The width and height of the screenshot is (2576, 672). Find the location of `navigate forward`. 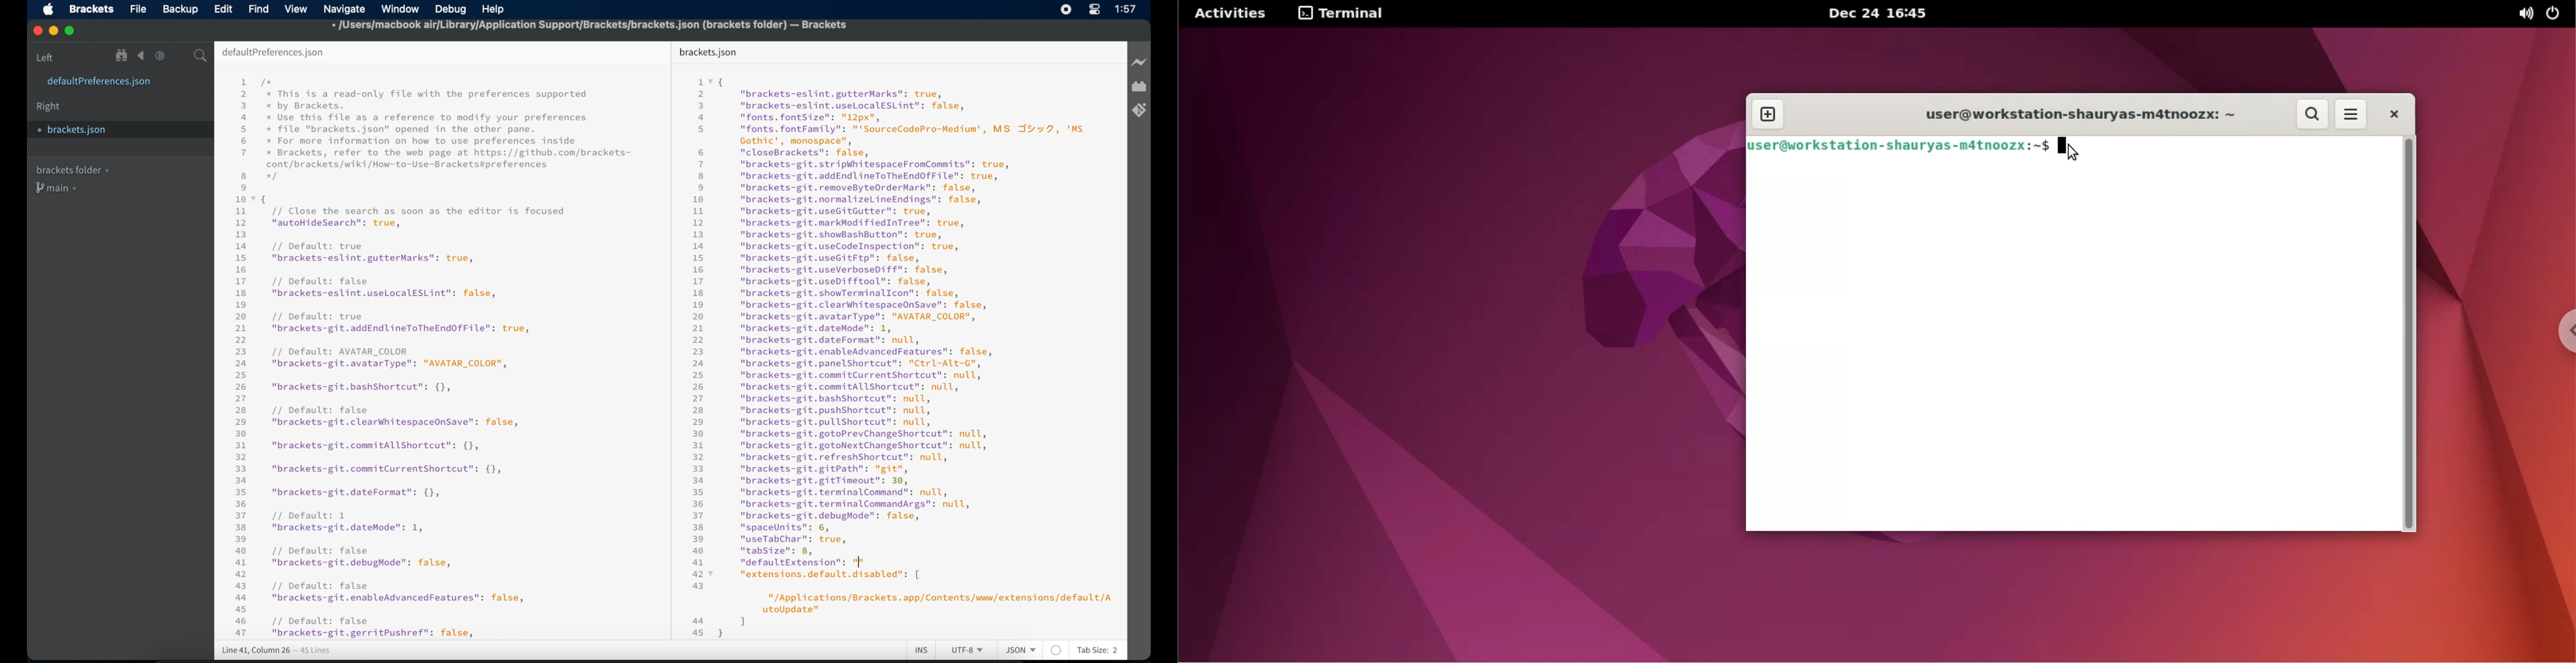

navigate forward is located at coordinates (160, 56).